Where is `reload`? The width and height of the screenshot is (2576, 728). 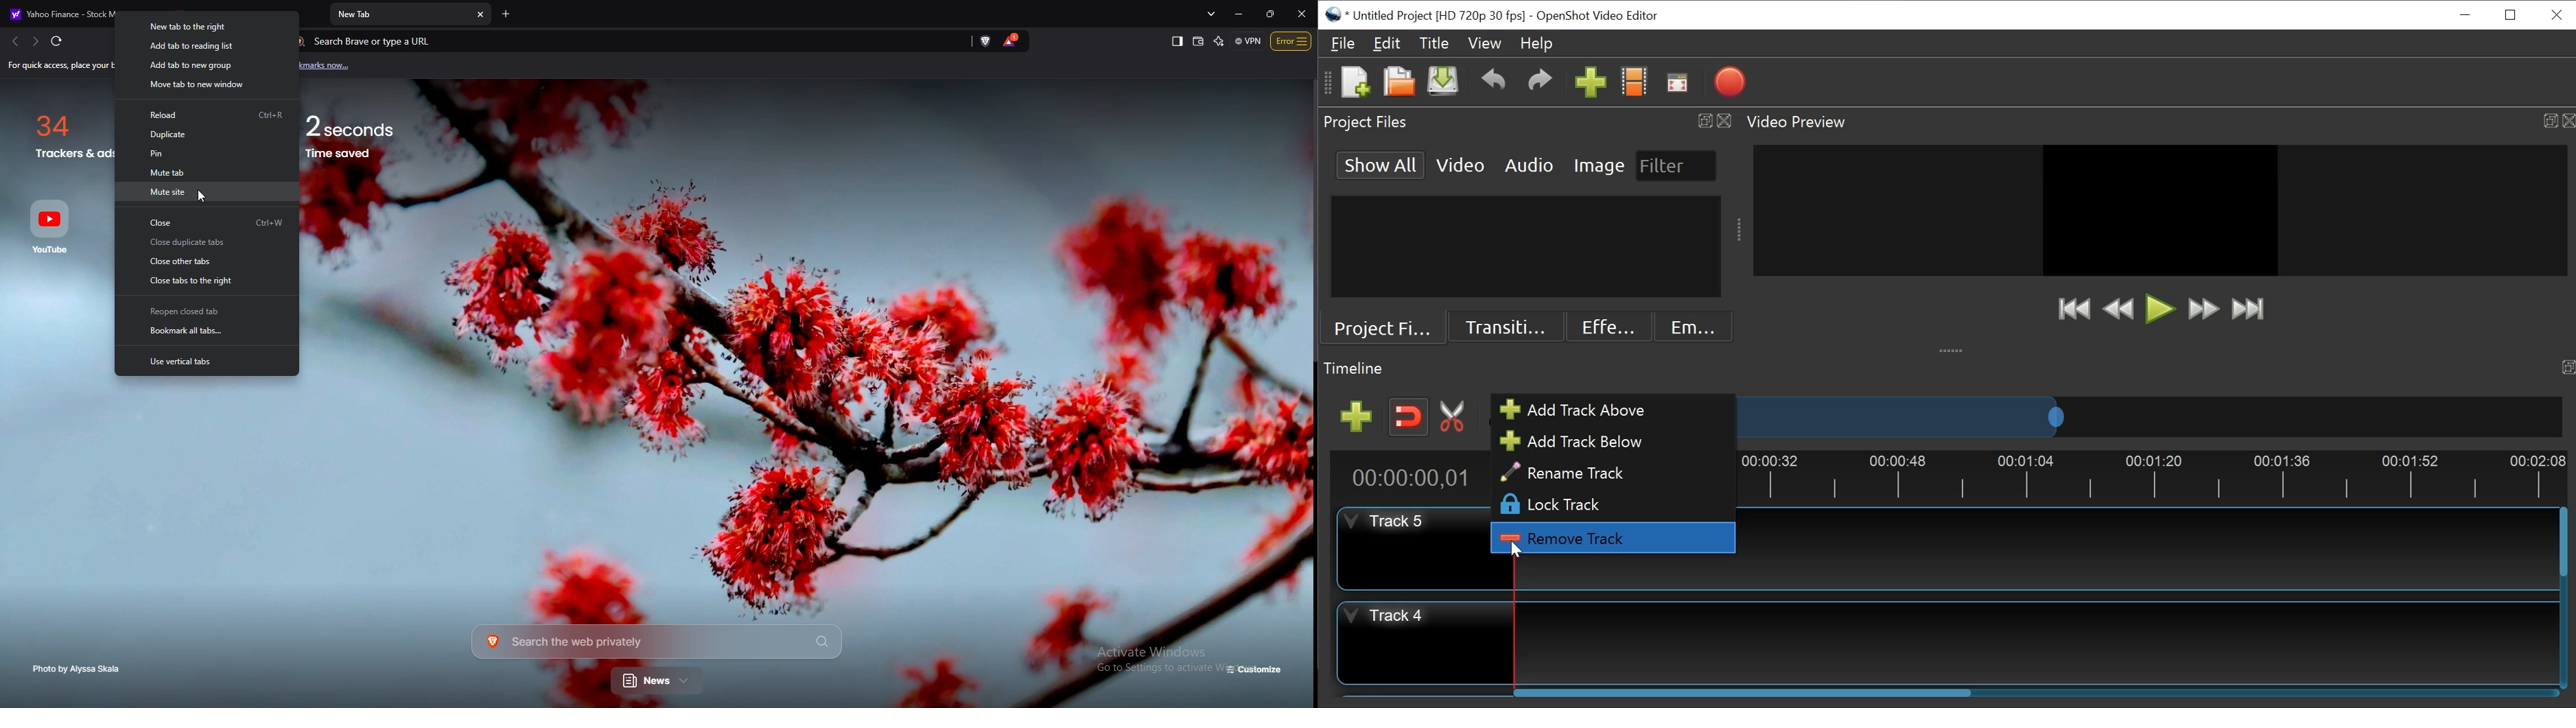 reload is located at coordinates (207, 114).